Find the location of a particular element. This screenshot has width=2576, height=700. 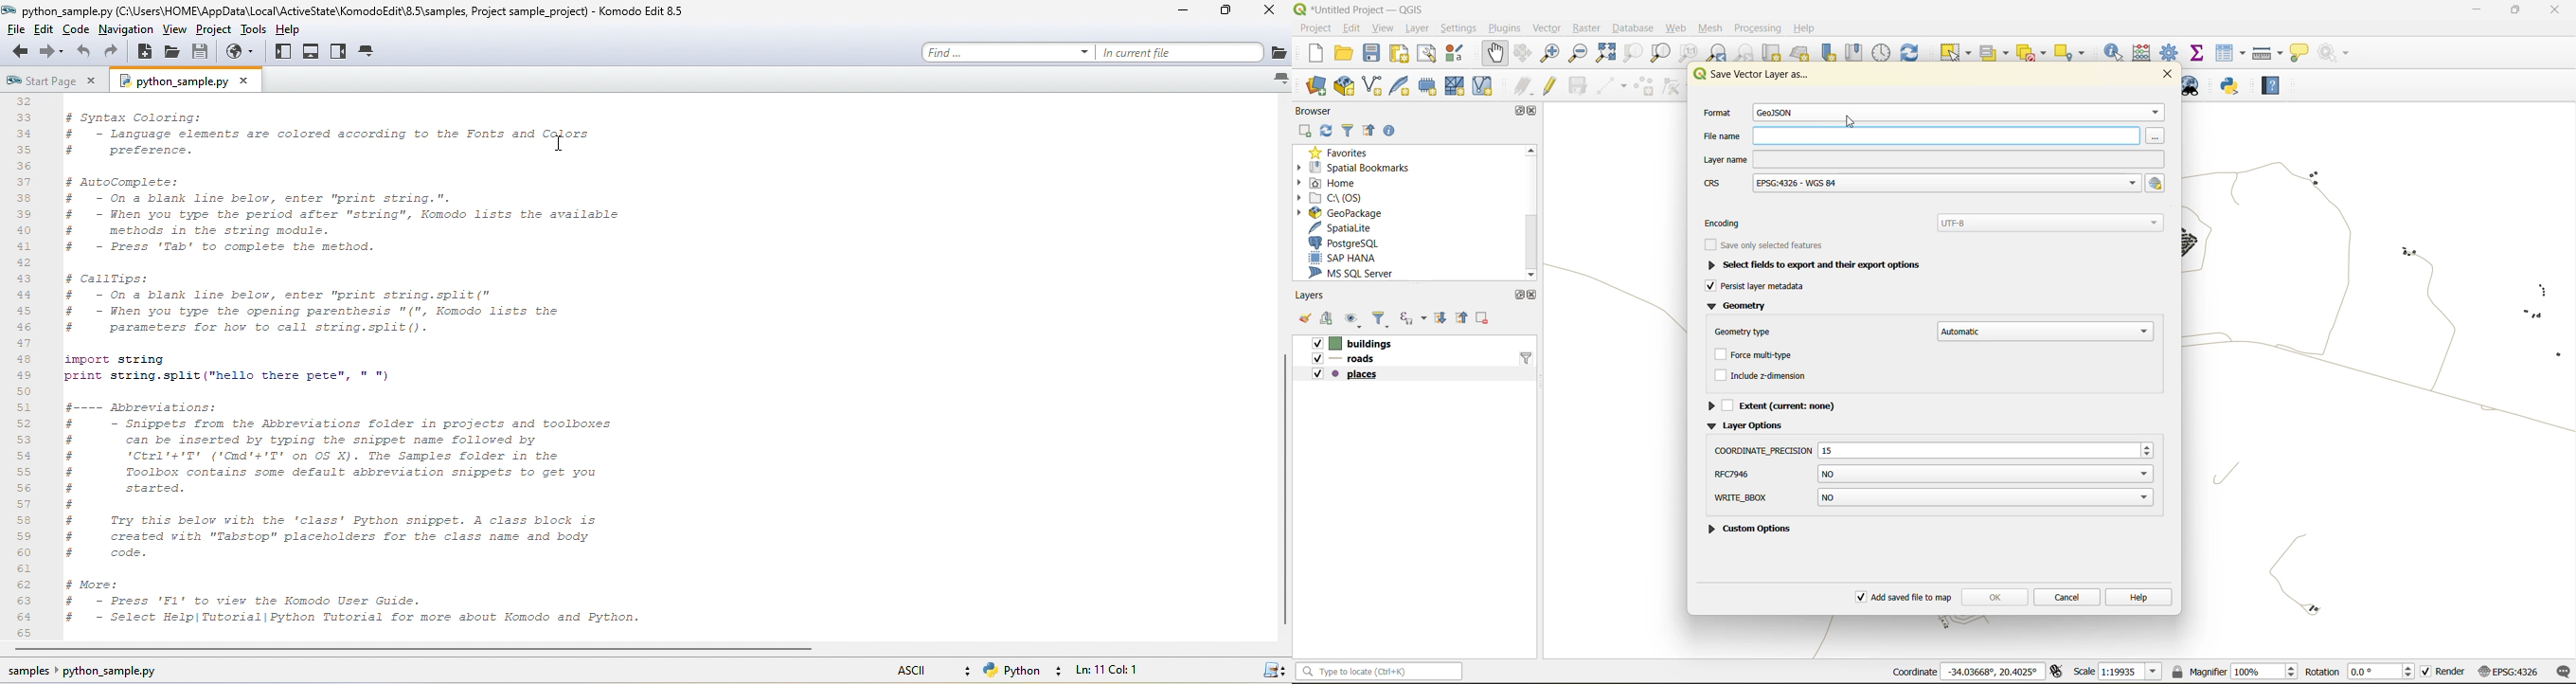

geometry is located at coordinates (1742, 307).